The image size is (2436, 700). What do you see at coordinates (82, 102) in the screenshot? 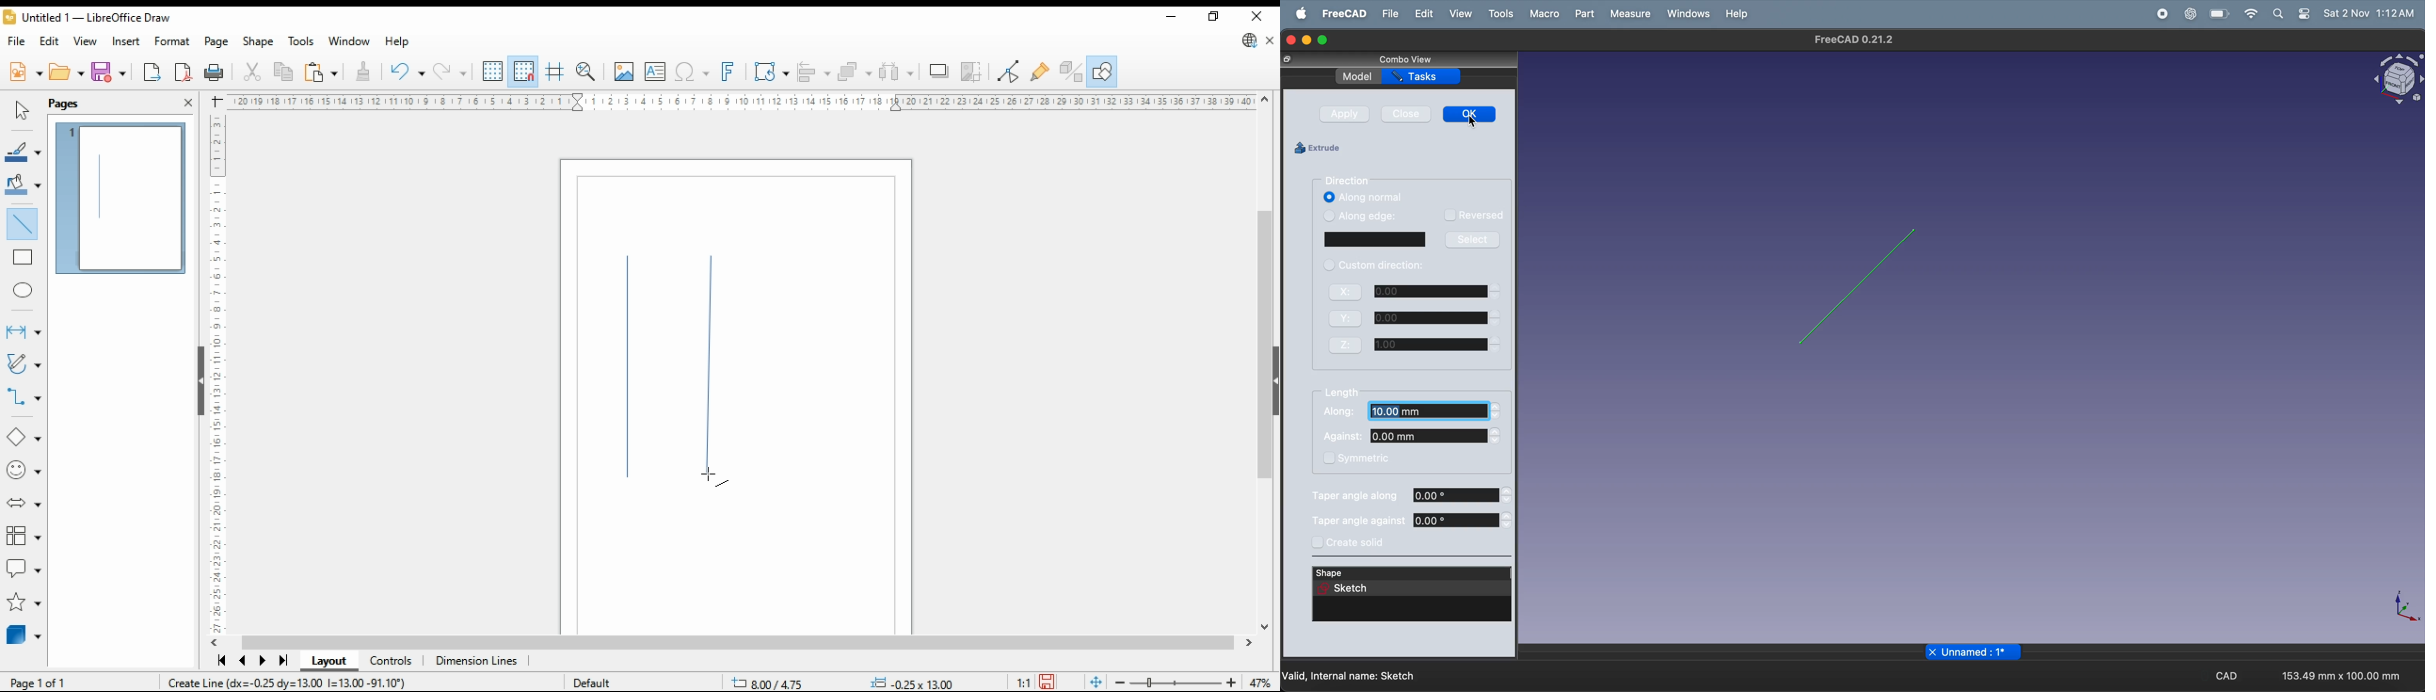
I see `pages` at bounding box center [82, 102].